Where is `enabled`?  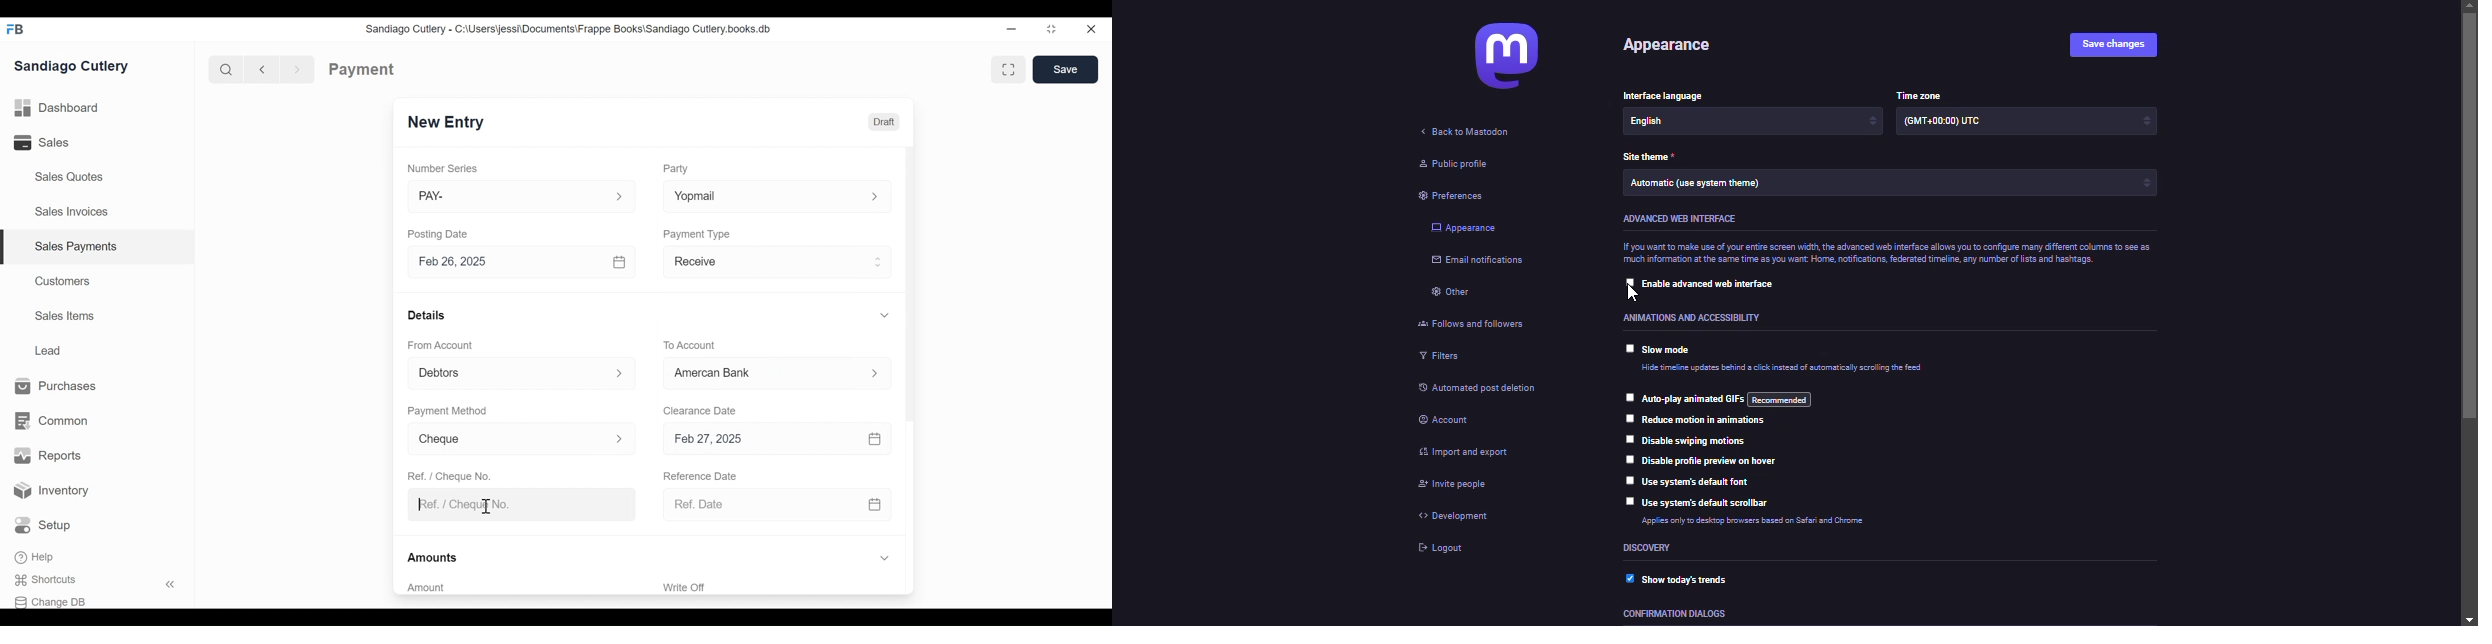
enabled is located at coordinates (1624, 579).